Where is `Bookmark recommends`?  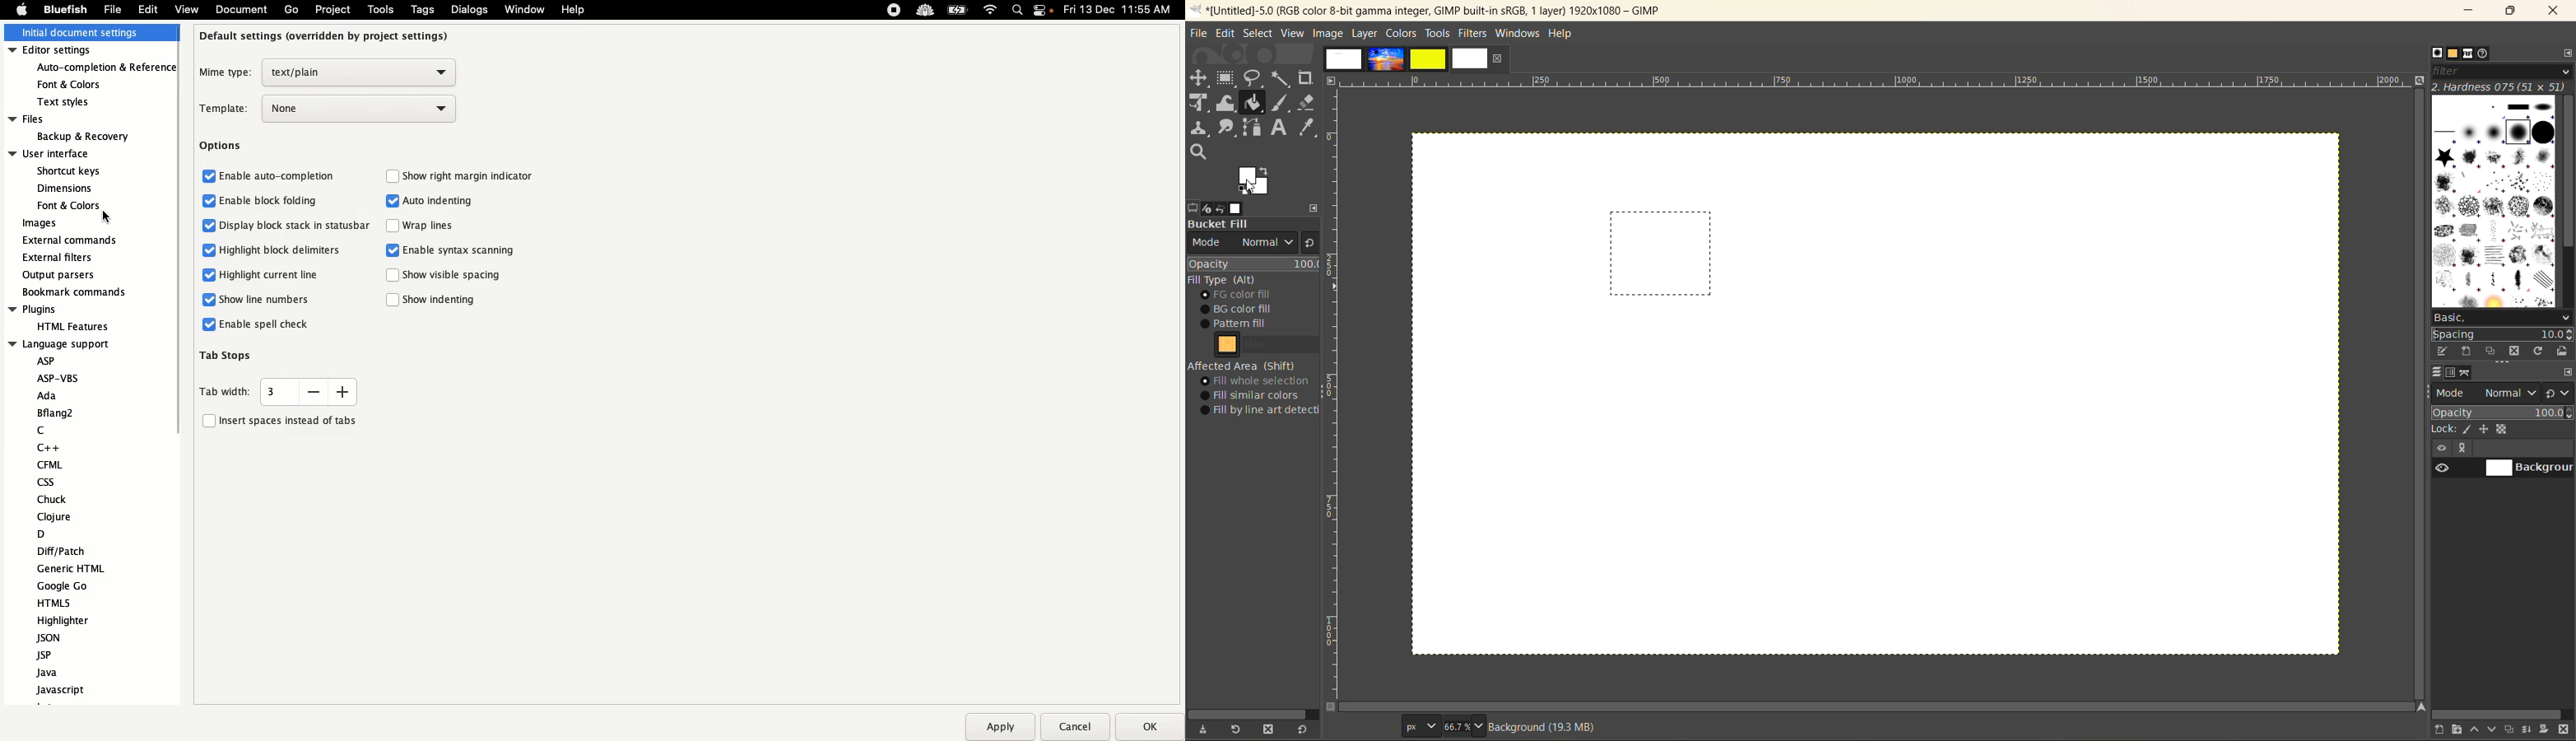
Bookmark recommends is located at coordinates (76, 291).